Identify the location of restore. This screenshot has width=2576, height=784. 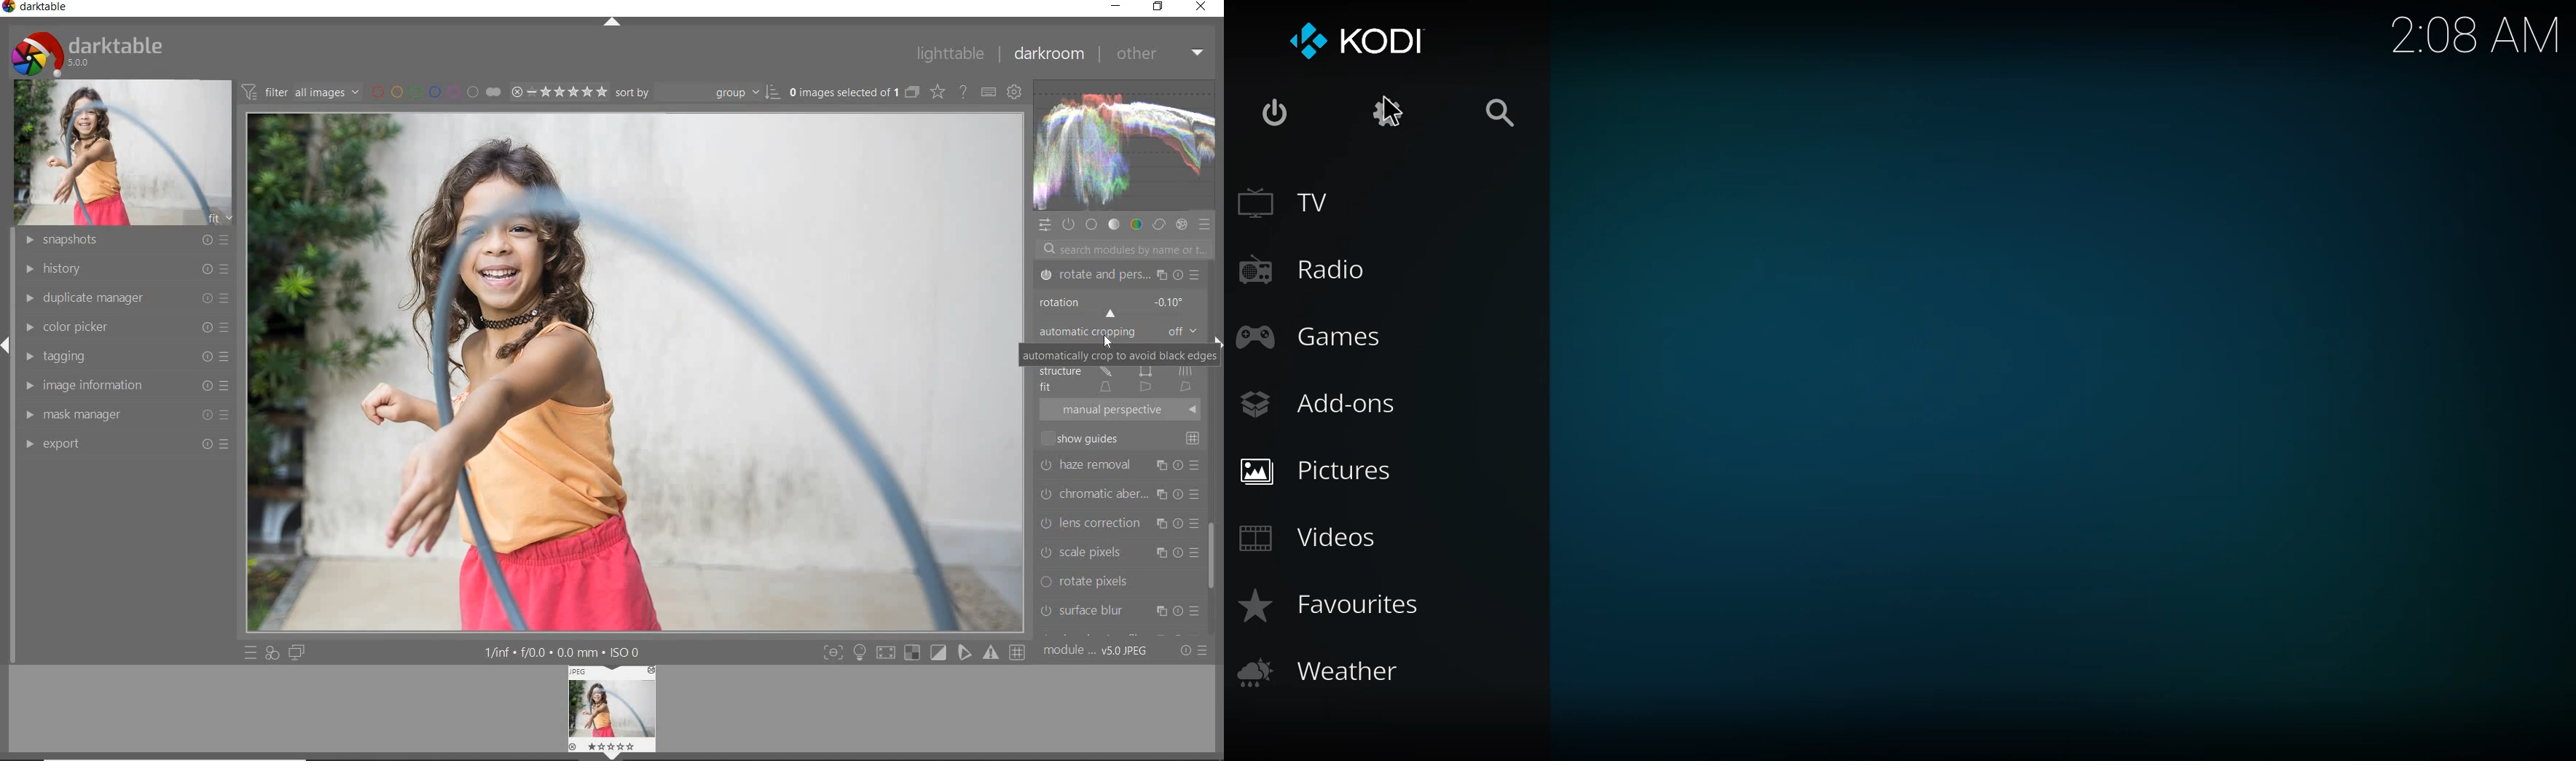
(1160, 7).